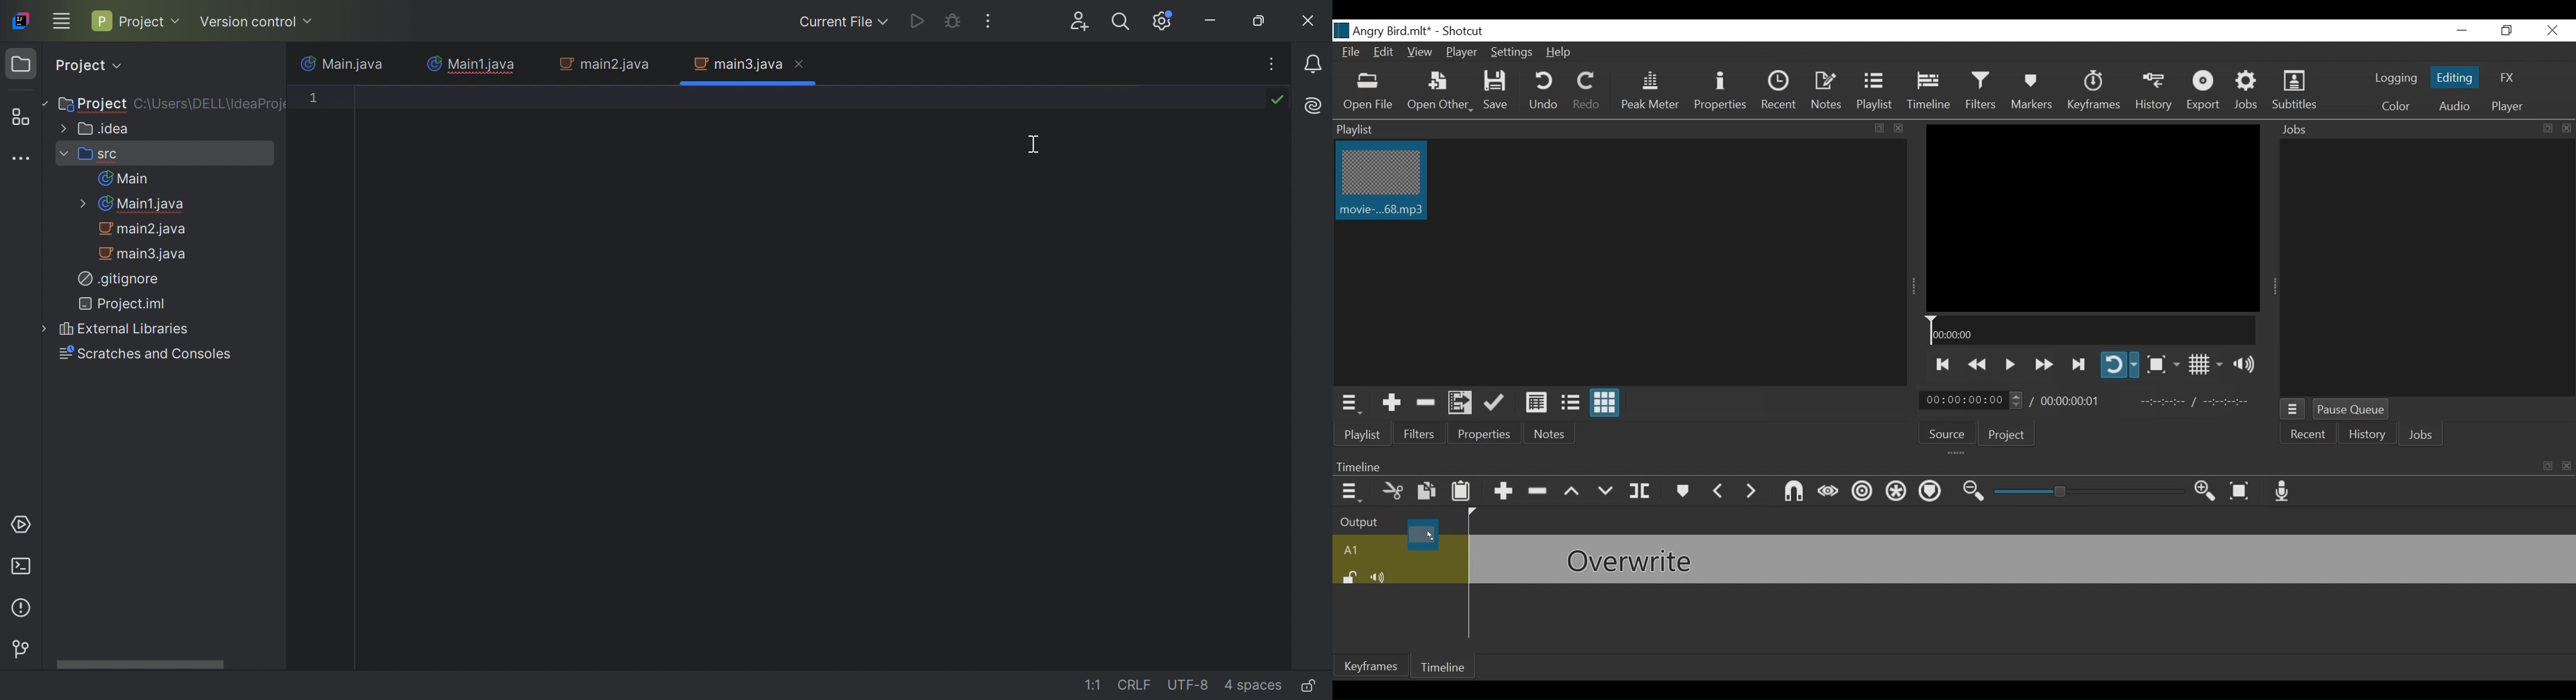 The width and height of the screenshot is (2576, 700). I want to click on Previous marker, so click(1719, 490).